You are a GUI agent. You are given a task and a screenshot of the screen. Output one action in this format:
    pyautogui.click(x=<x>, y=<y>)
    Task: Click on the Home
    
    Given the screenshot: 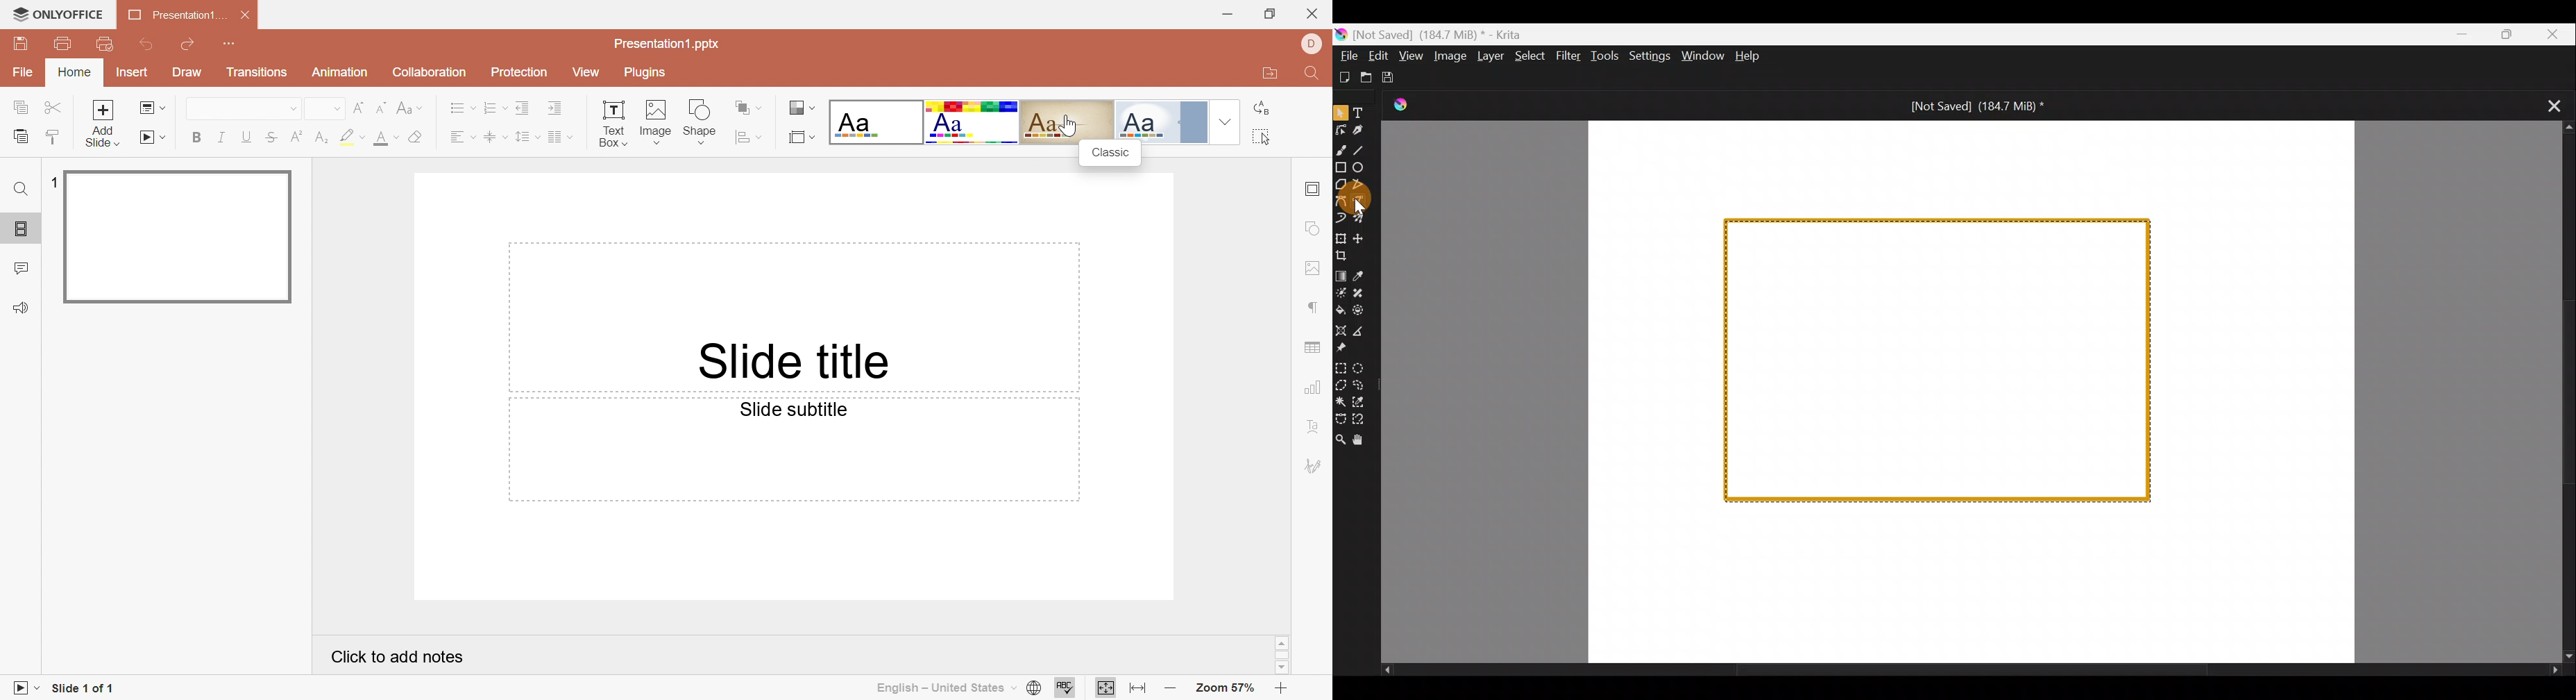 What is the action you would take?
    pyautogui.click(x=74, y=71)
    